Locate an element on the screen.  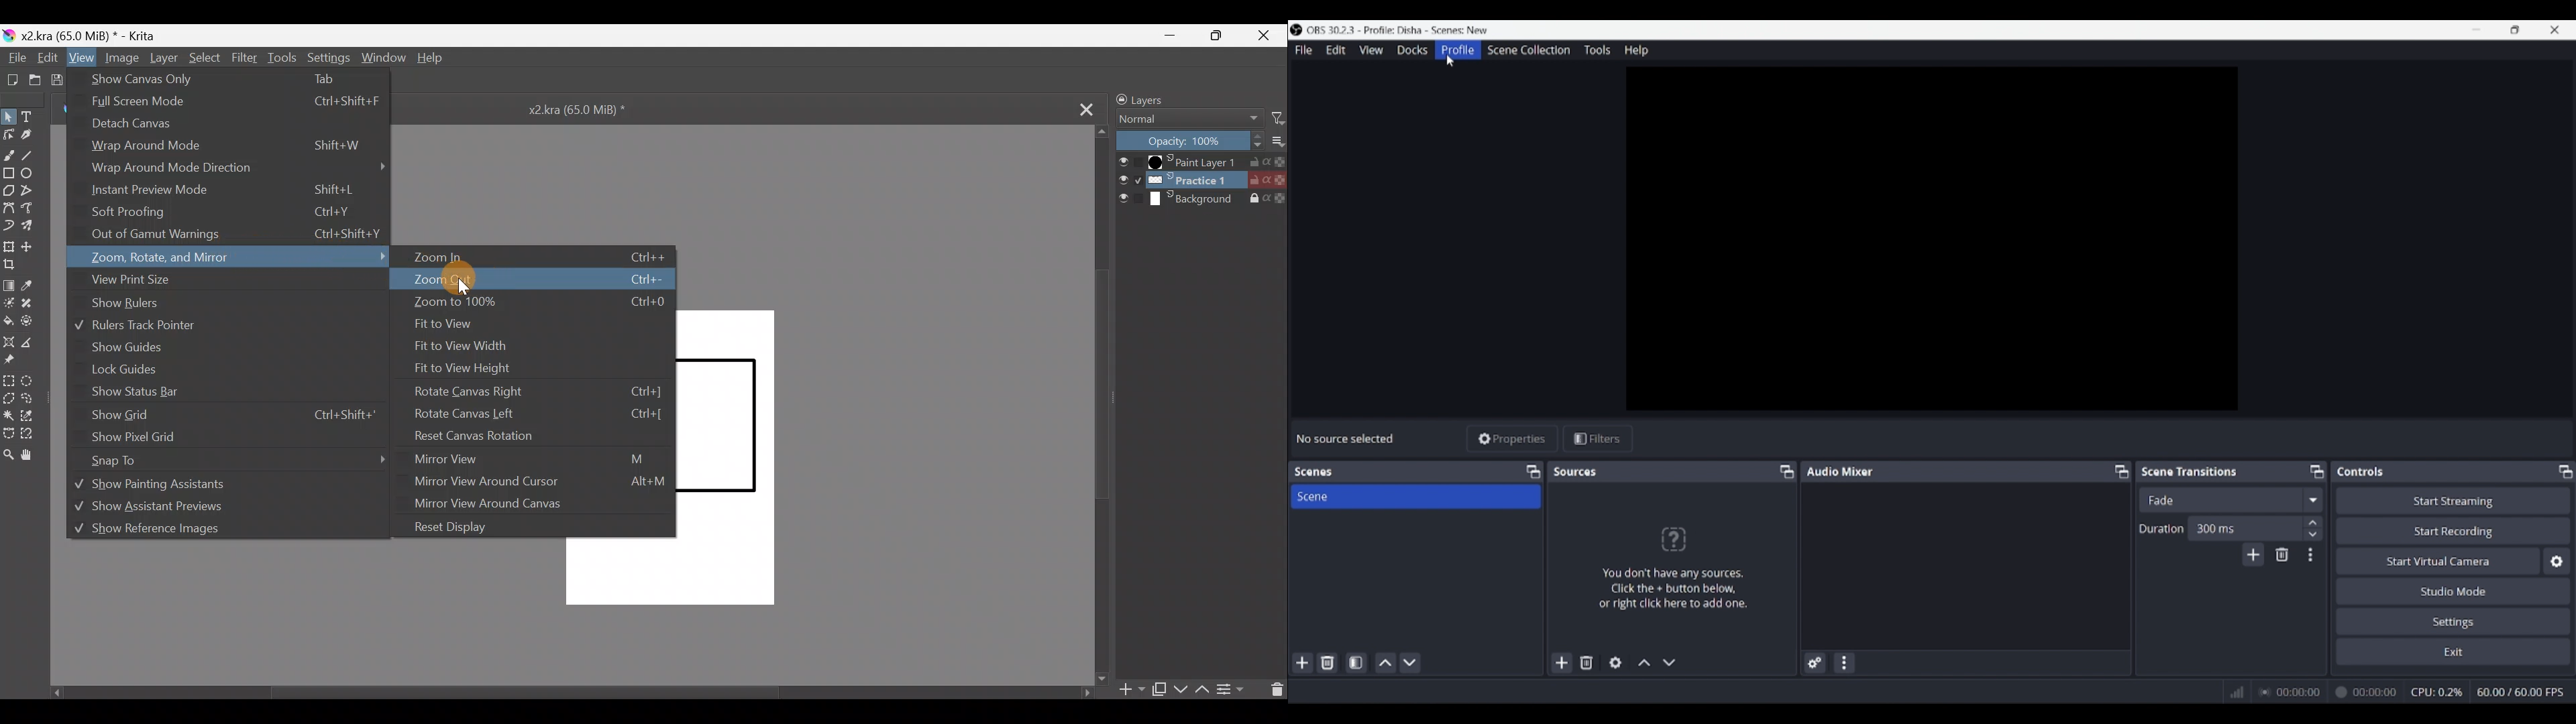
Audio Mixer is located at coordinates (1970, 471).